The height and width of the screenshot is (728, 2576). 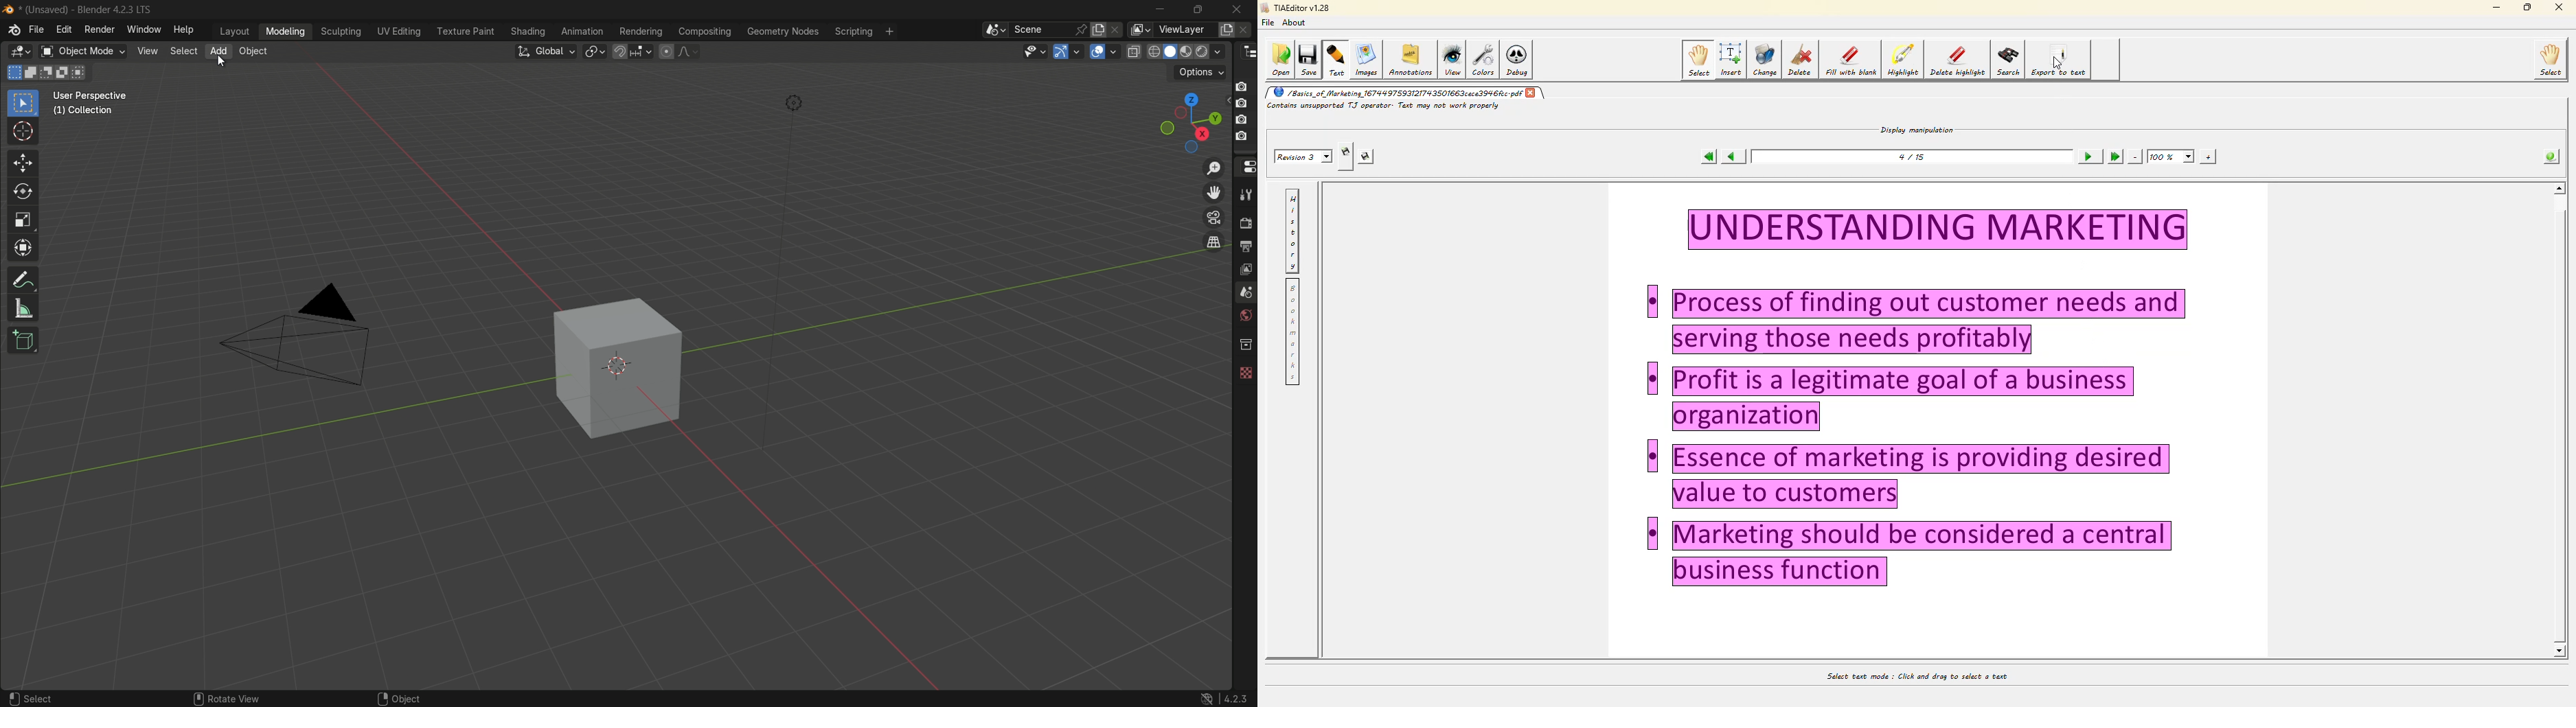 I want to click on show gizmo, so click(x=1062, y=52).